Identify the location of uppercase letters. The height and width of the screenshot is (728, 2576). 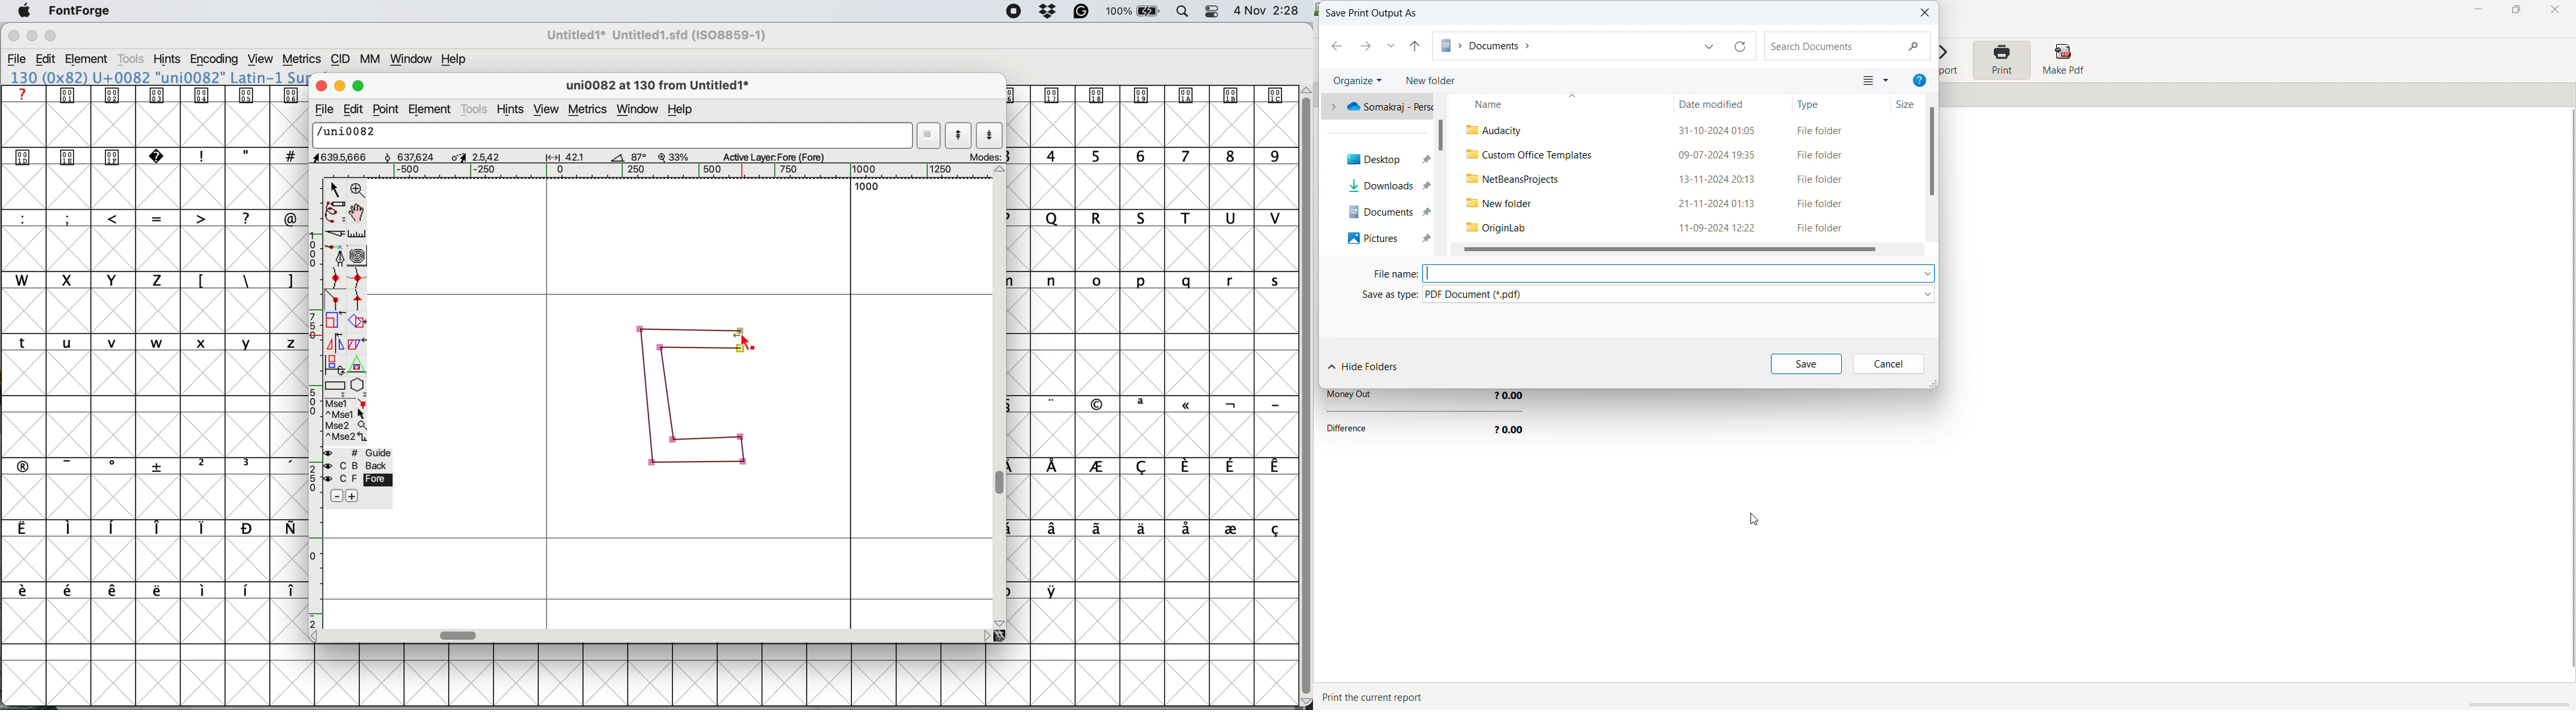
(90, 279).